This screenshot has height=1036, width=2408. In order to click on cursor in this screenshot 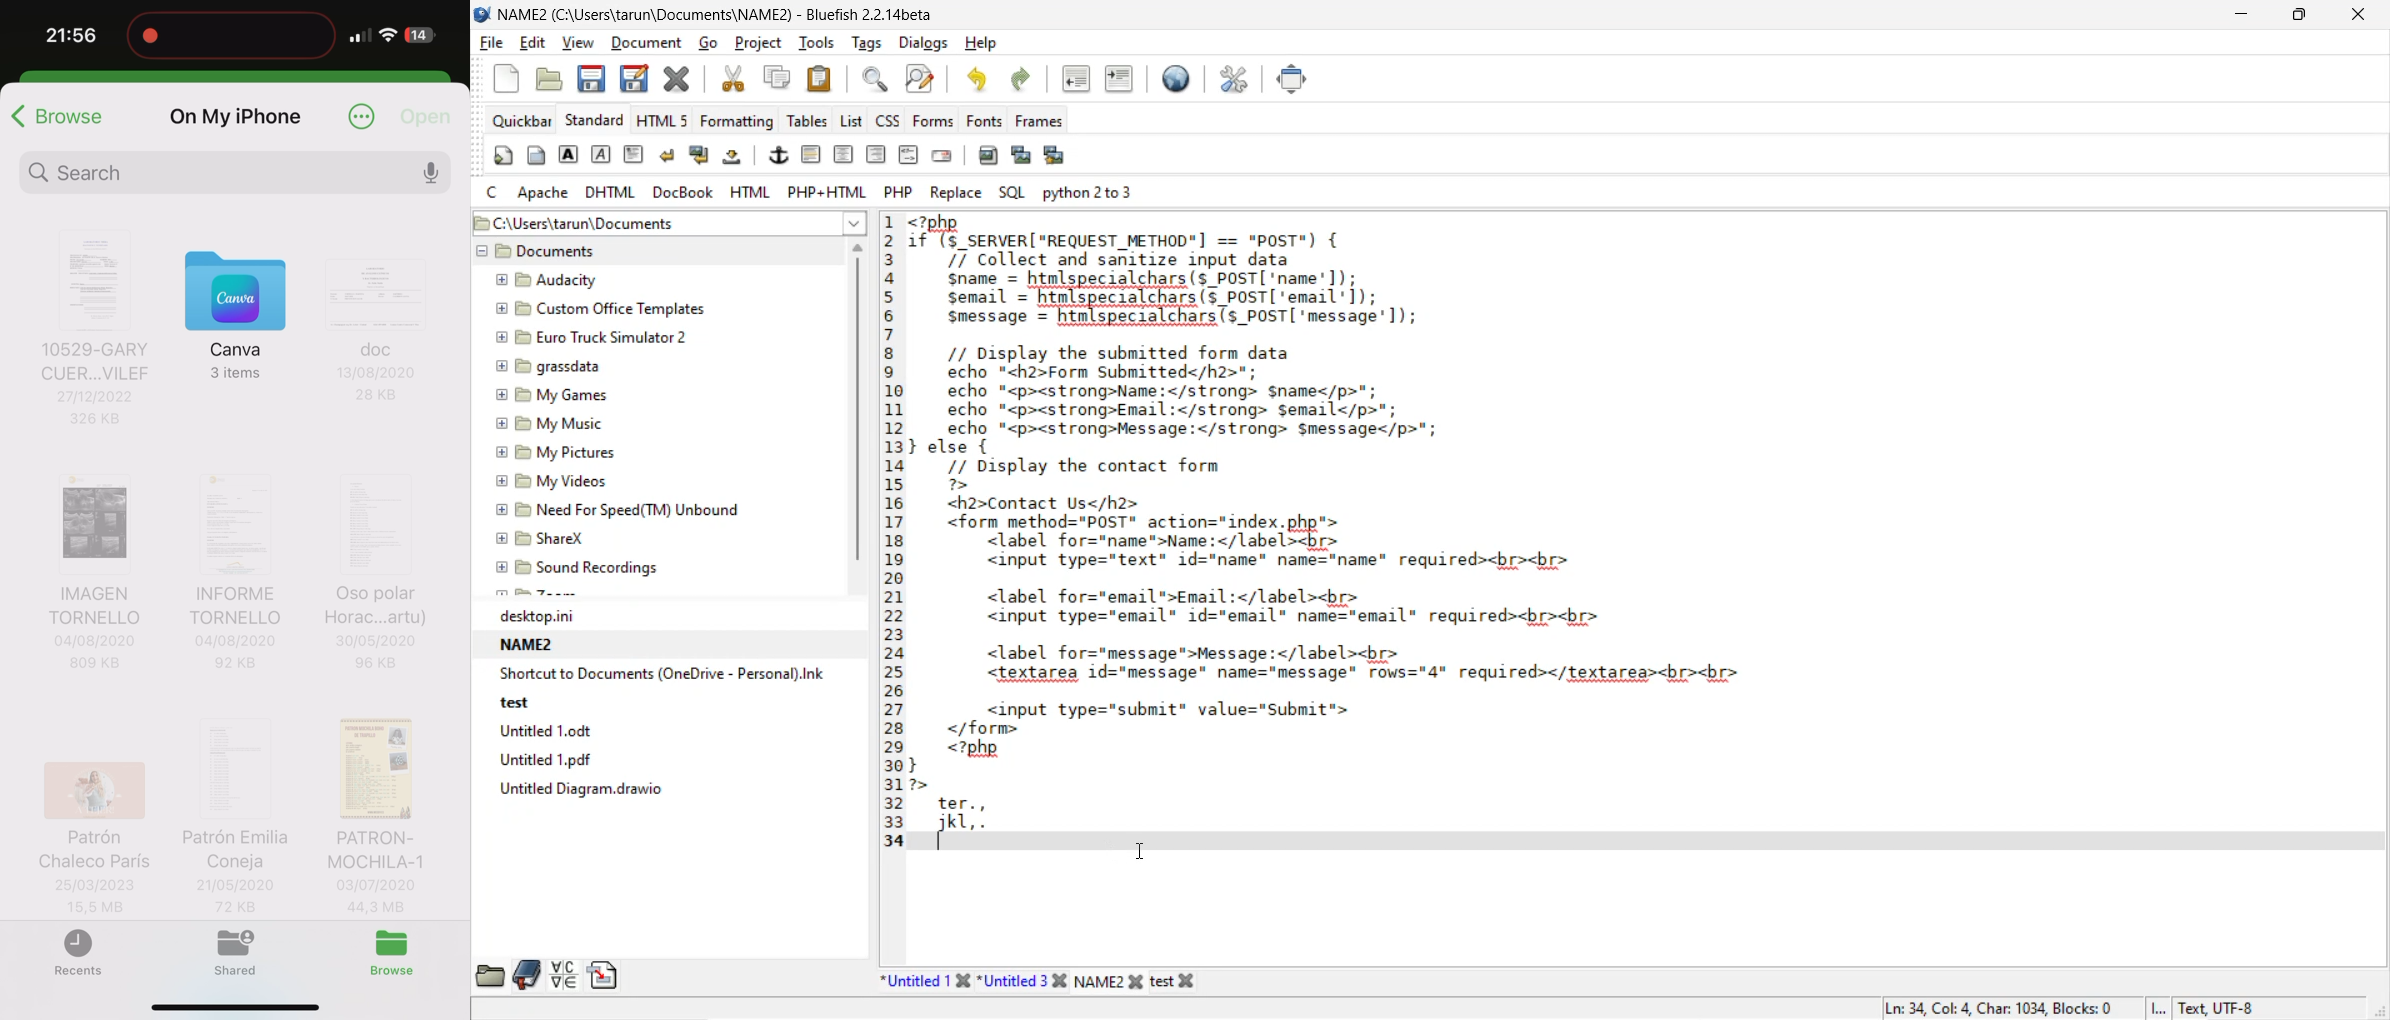, I will do `click(1137, 854)`.